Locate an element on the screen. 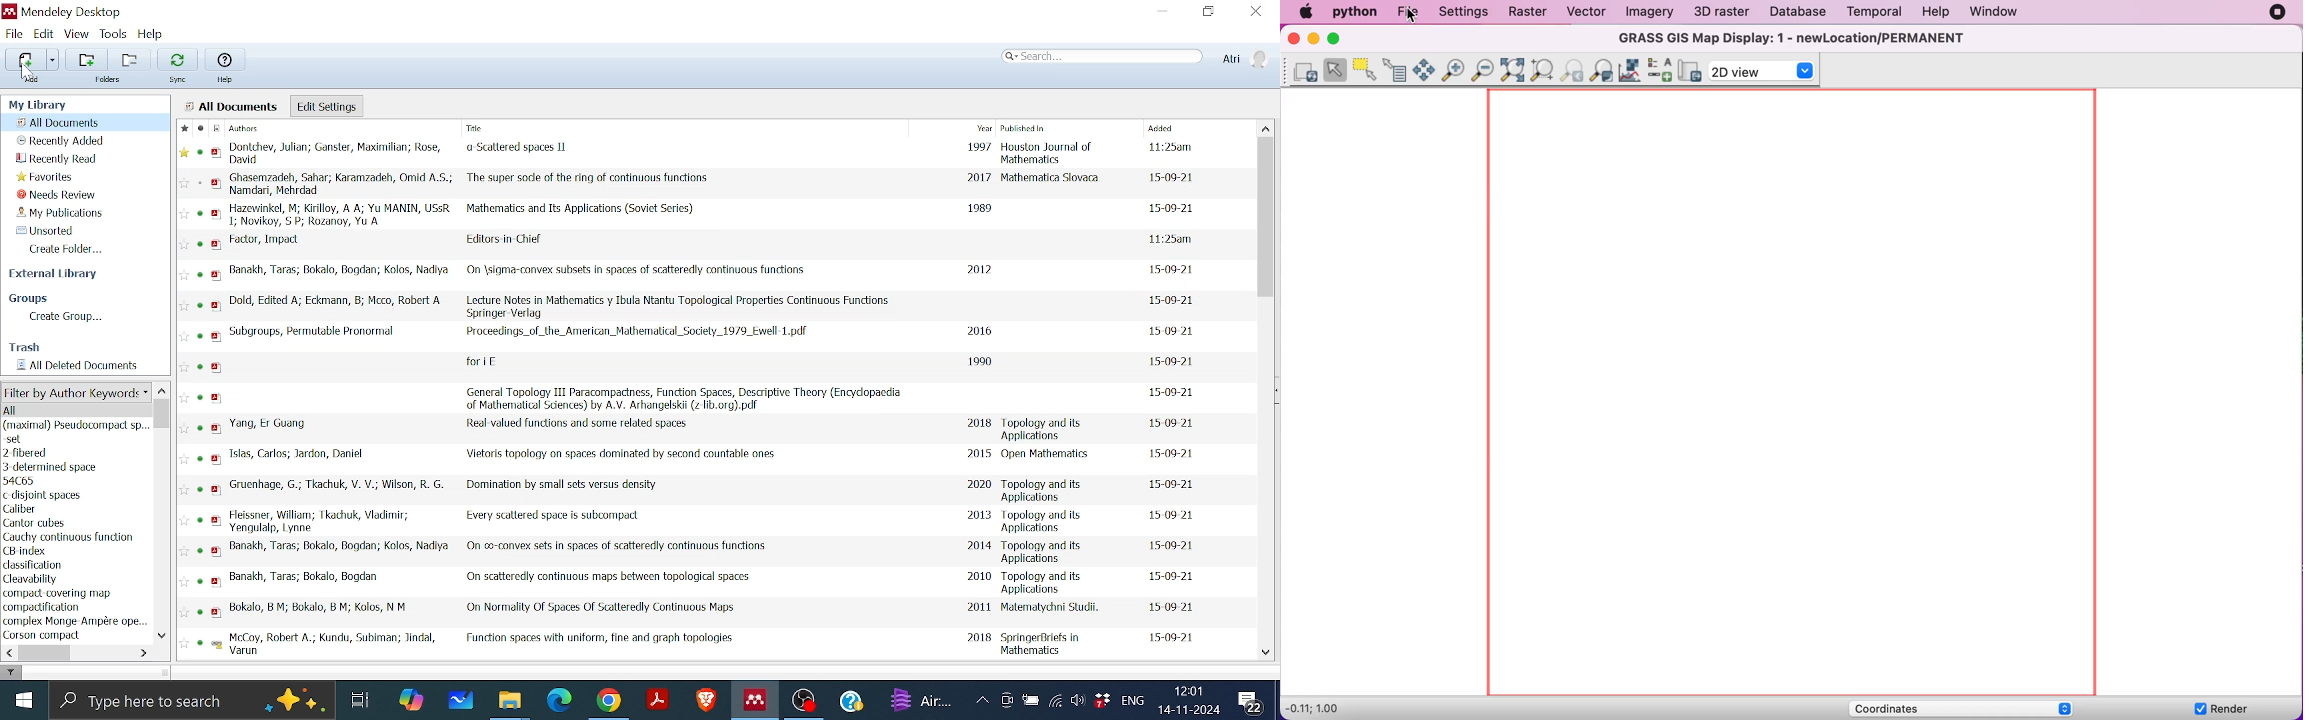 This screenshot has height=728, width=2324. Close is located at coordinates (1259, 12).